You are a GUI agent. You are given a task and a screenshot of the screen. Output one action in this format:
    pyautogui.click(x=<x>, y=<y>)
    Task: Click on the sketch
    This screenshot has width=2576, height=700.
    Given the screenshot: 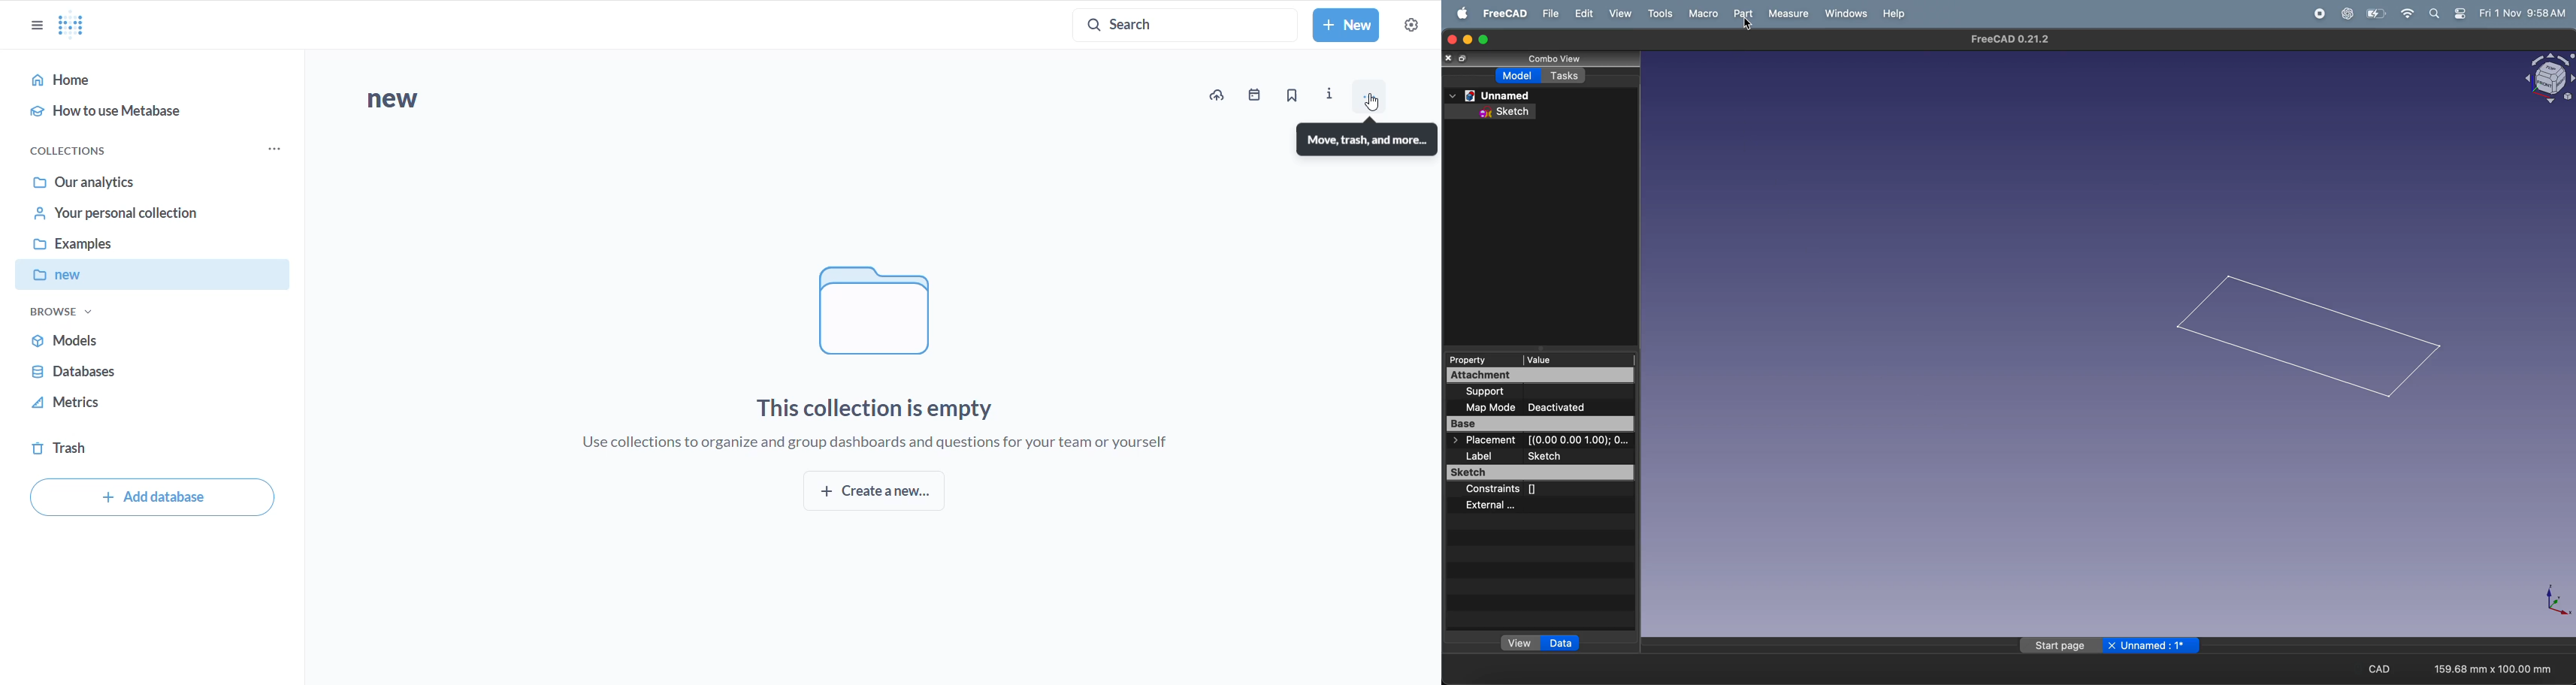 What is the action you would take?
    pyautogui.click(x=1535, y=473)
    